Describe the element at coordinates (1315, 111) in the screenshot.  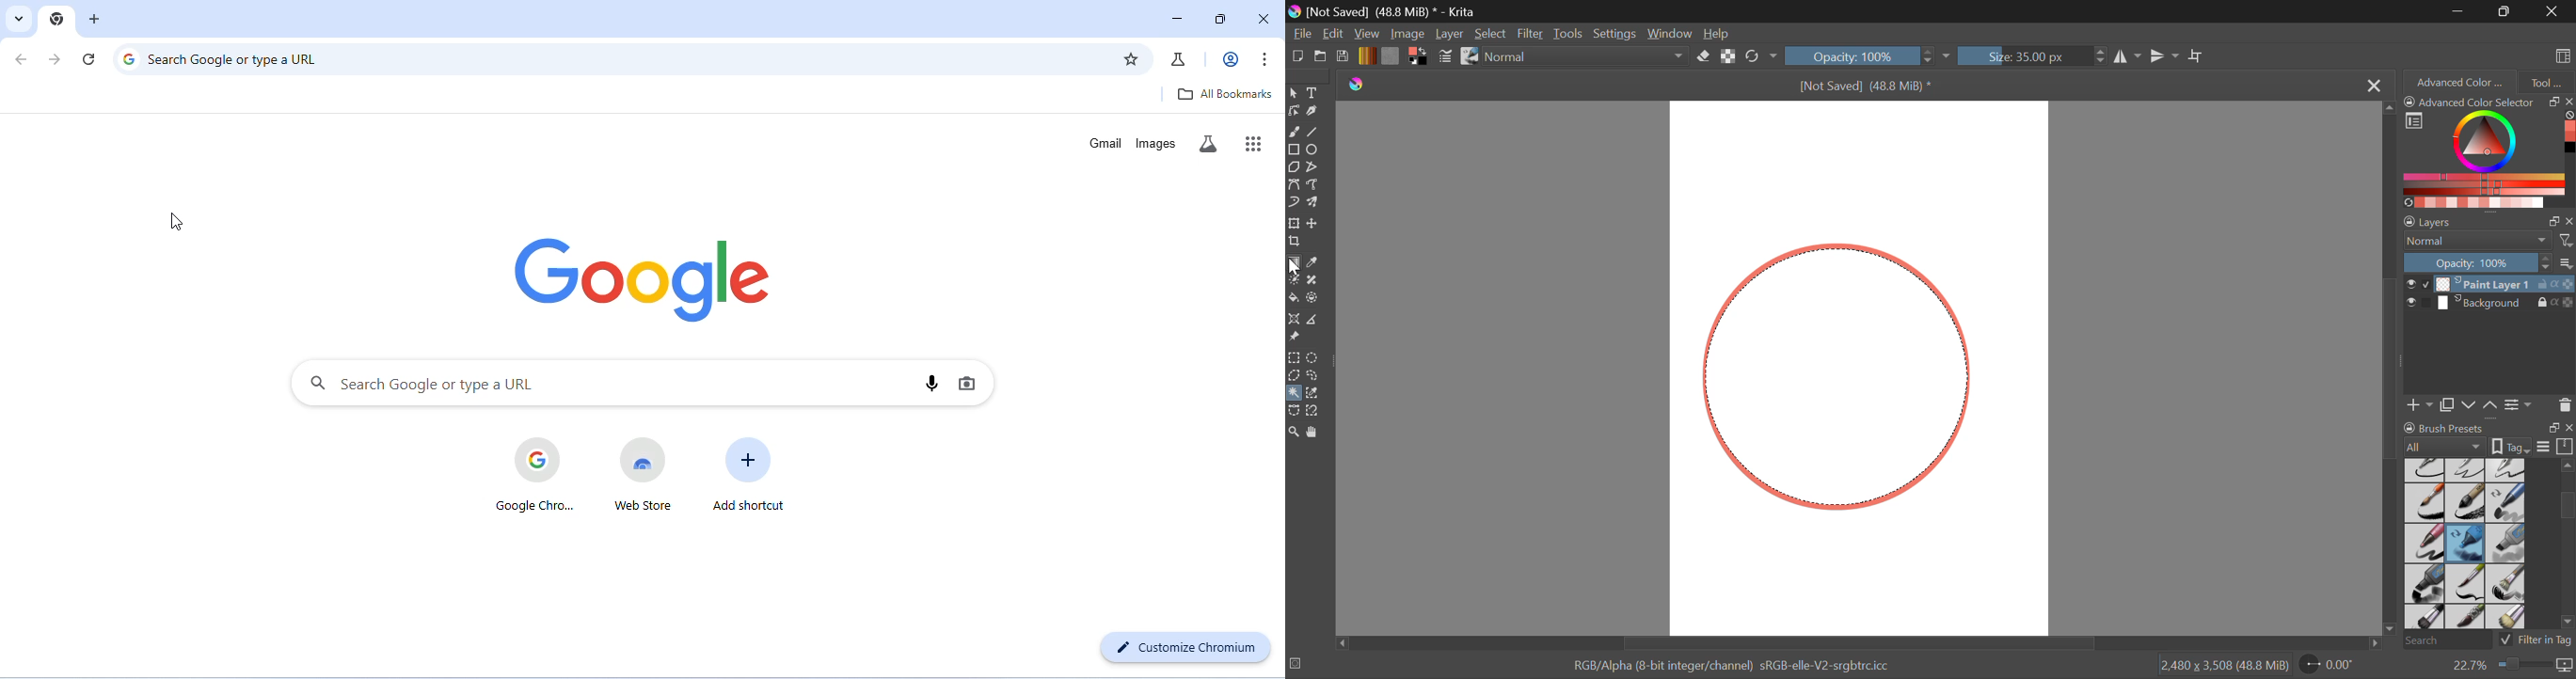
I see `Calligraphic Tool` at that location.